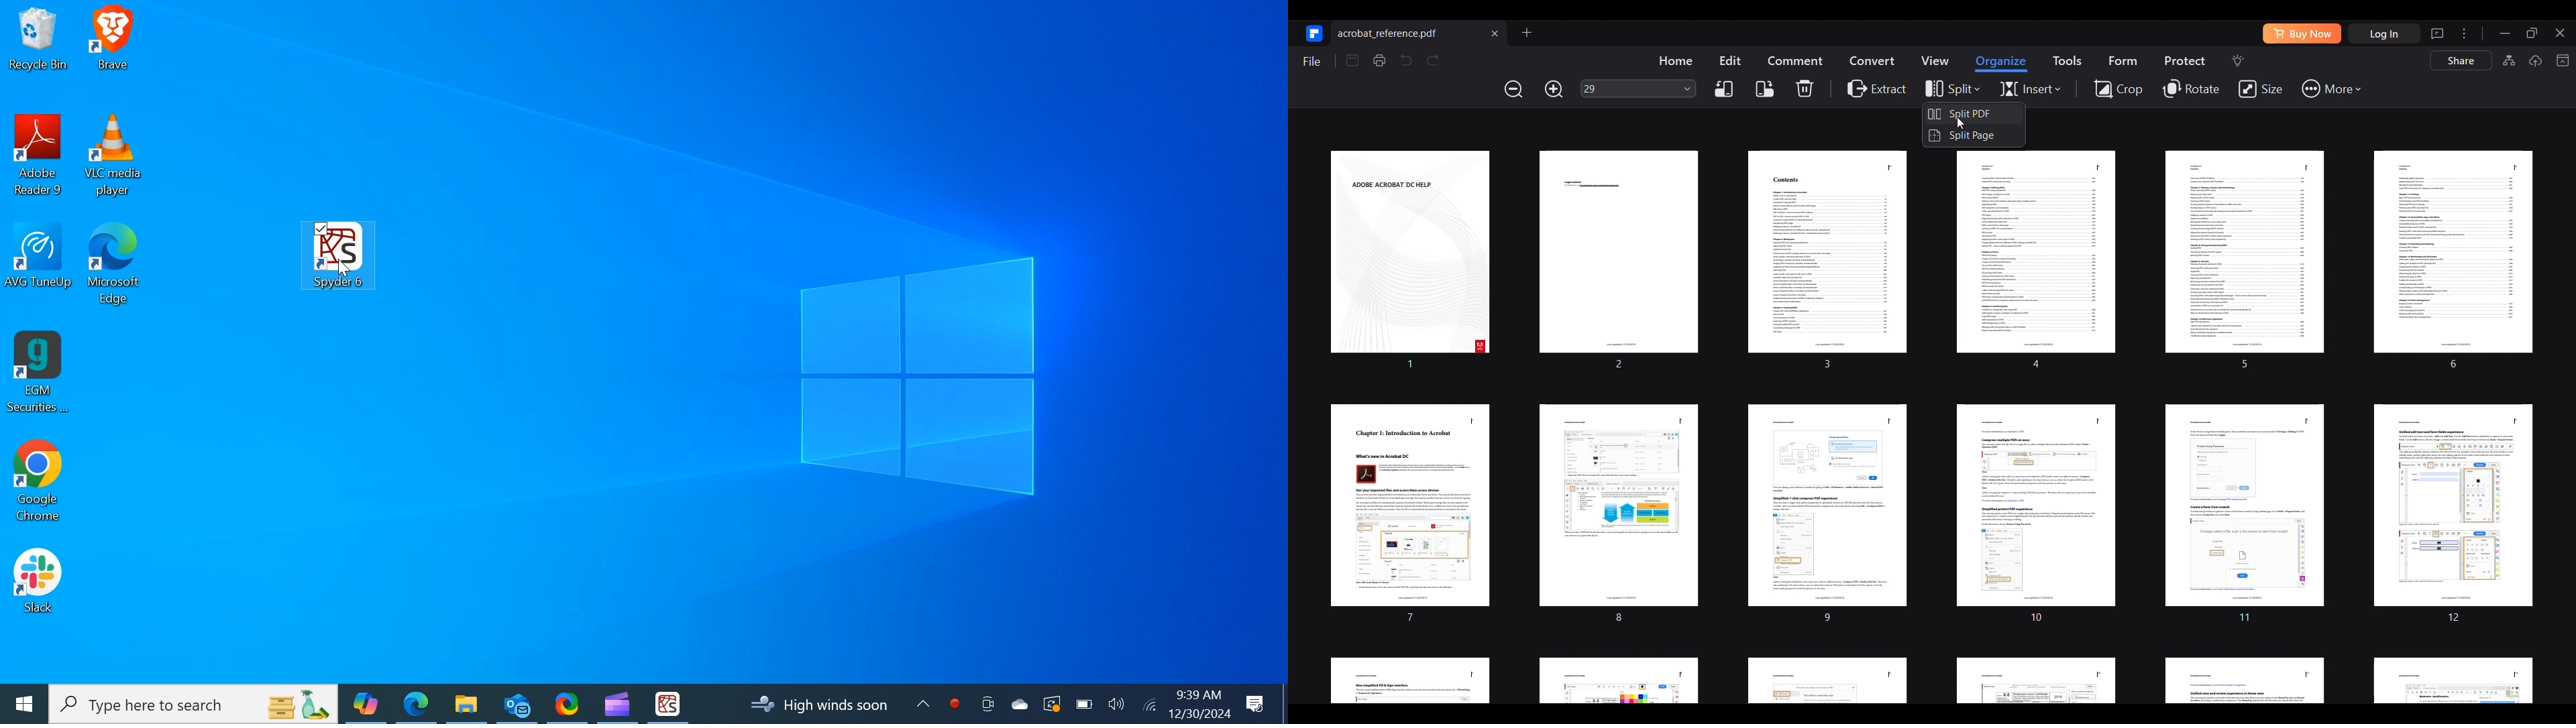 The width and height of the screenshot is (2576, 728). What do you see at coordinates (115, 269) in the screenshot?
I see `Microsoft Edge Desktop Icon` at bounding box center [115, 269].